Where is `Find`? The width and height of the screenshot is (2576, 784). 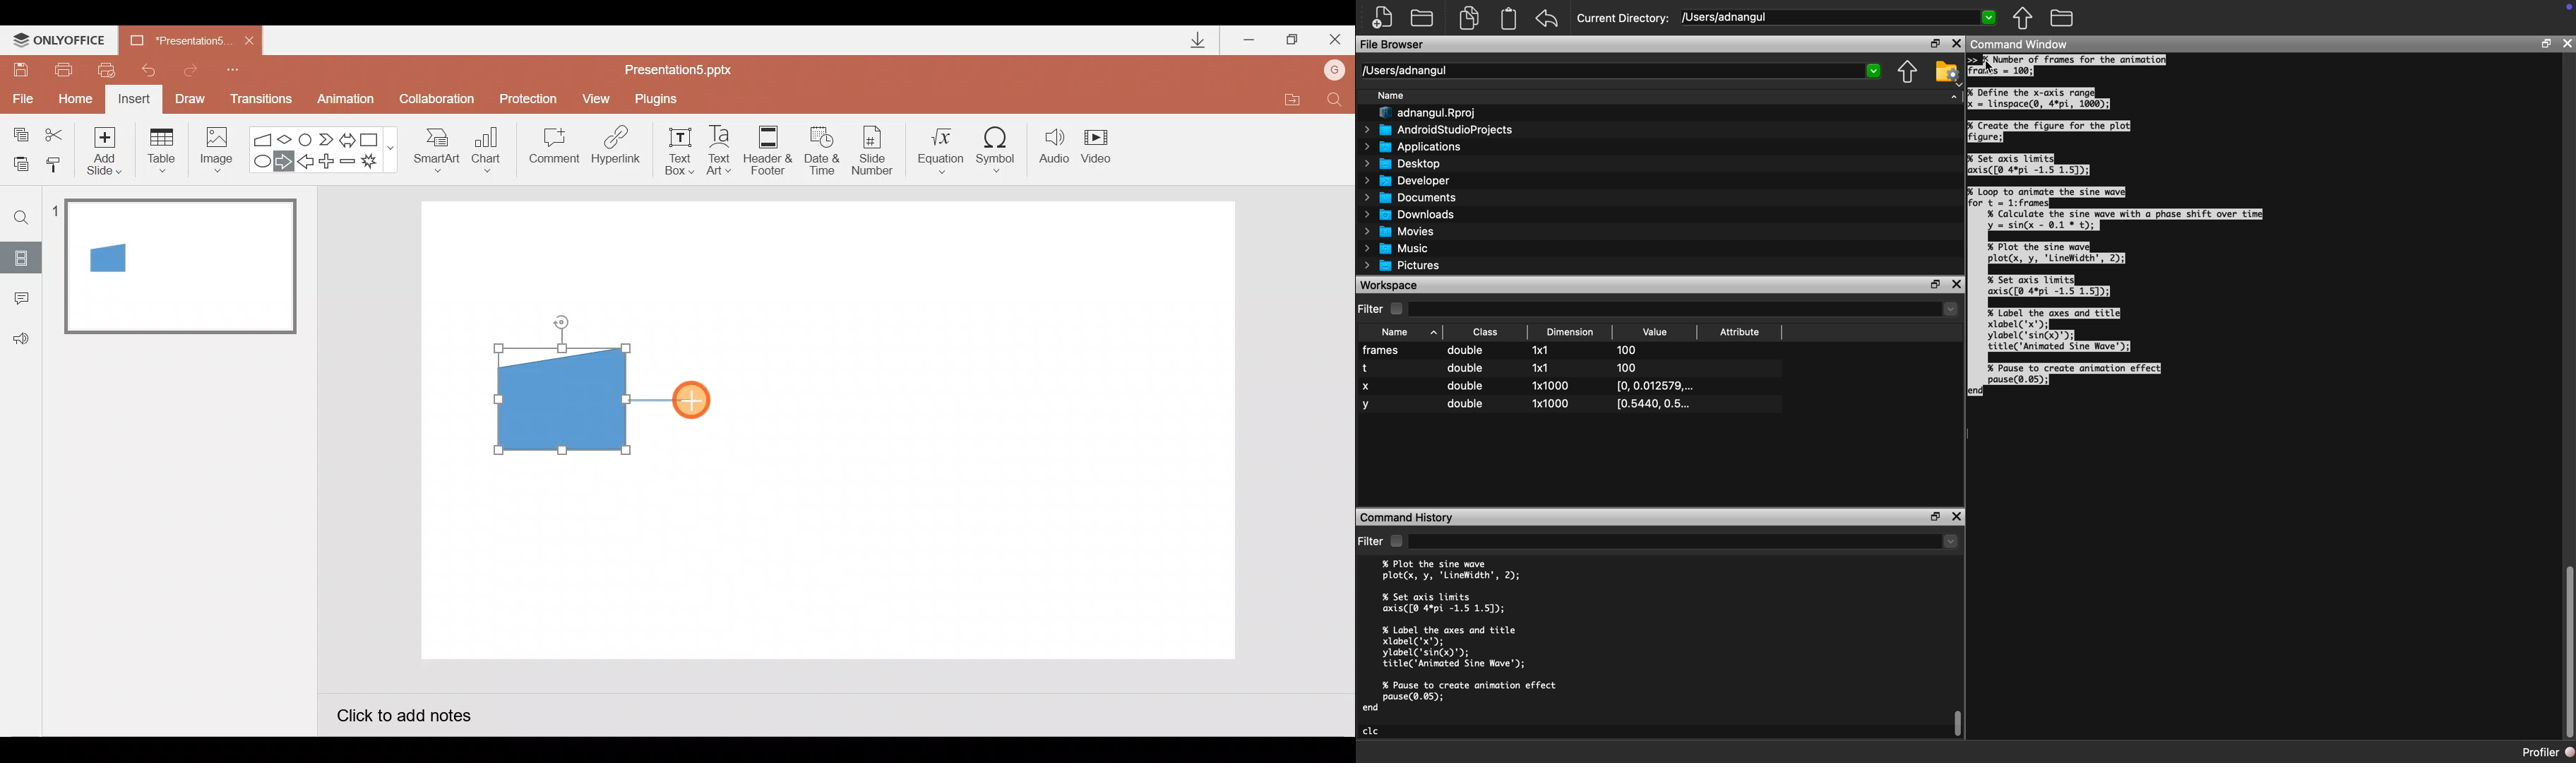 Find is located at coordinates (1335, 103).